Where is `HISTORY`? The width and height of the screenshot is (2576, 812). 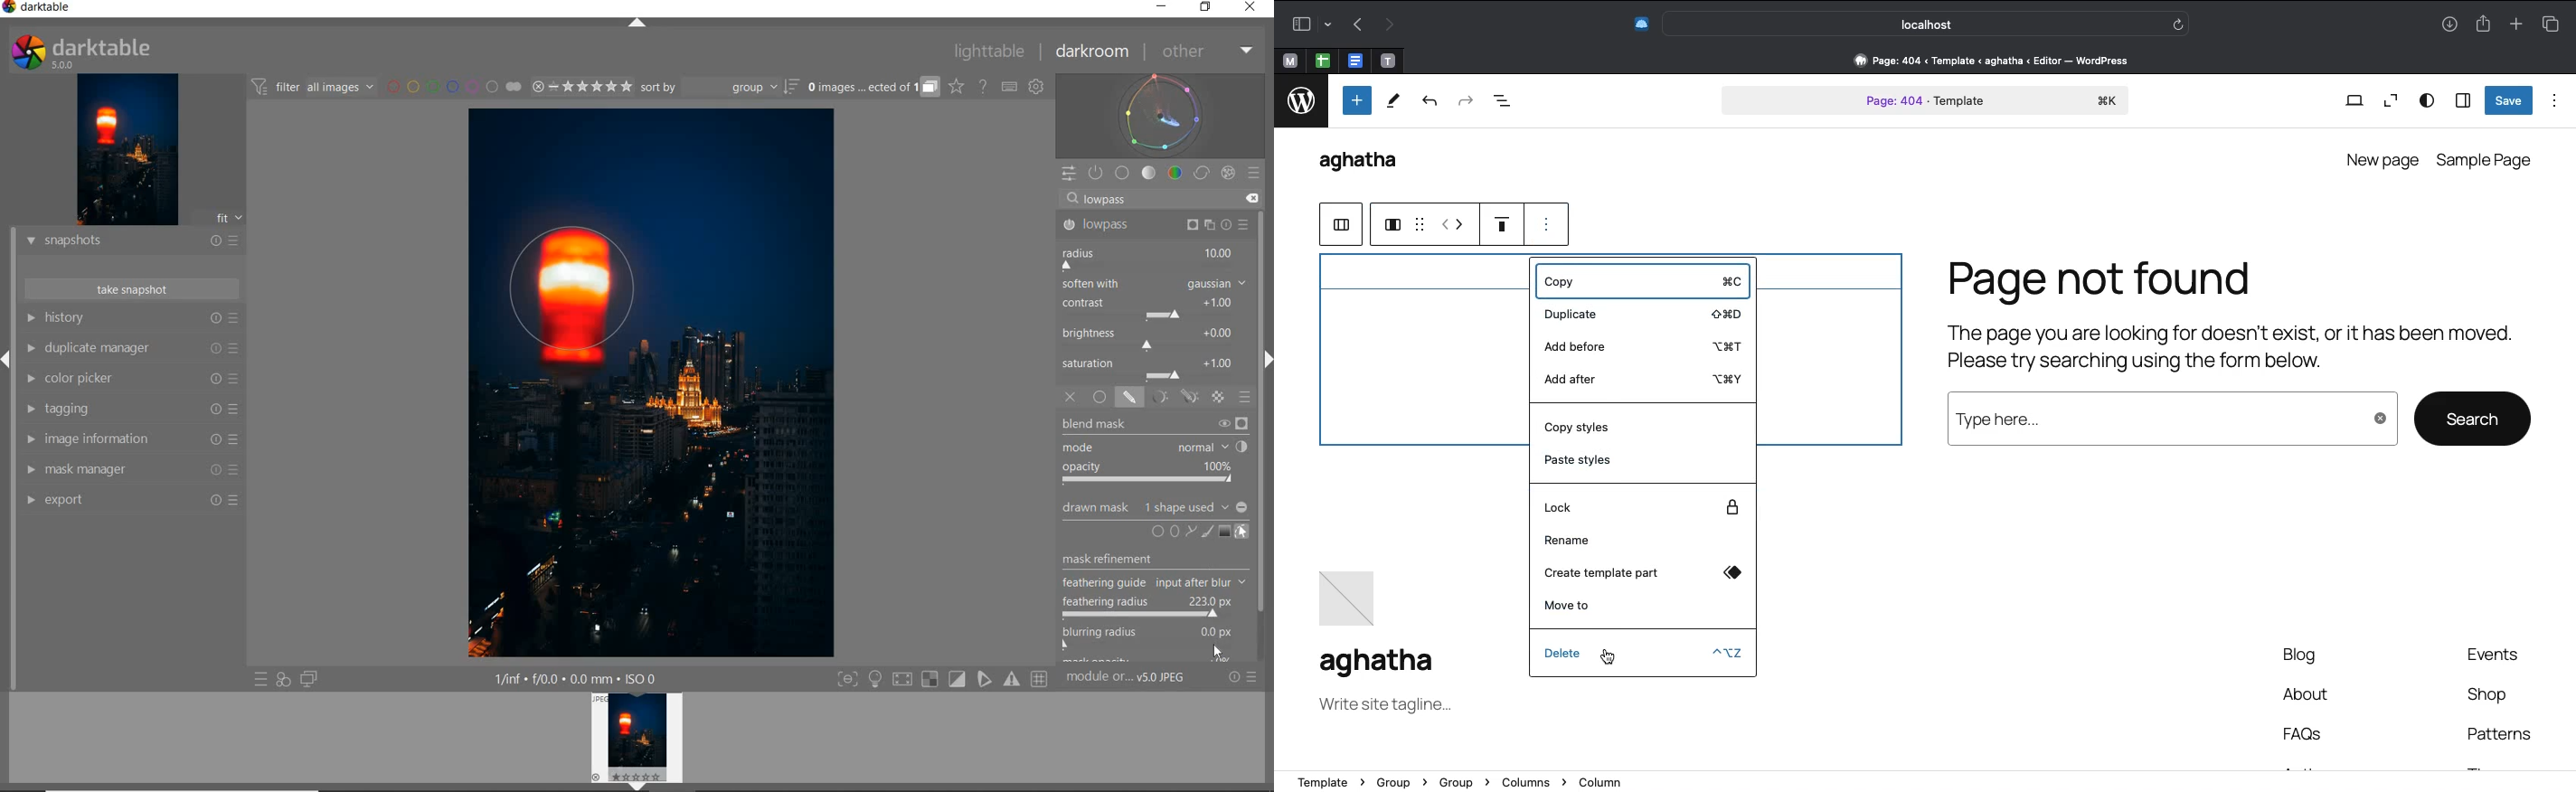
HISTORY is located at coordinates (130, 319).